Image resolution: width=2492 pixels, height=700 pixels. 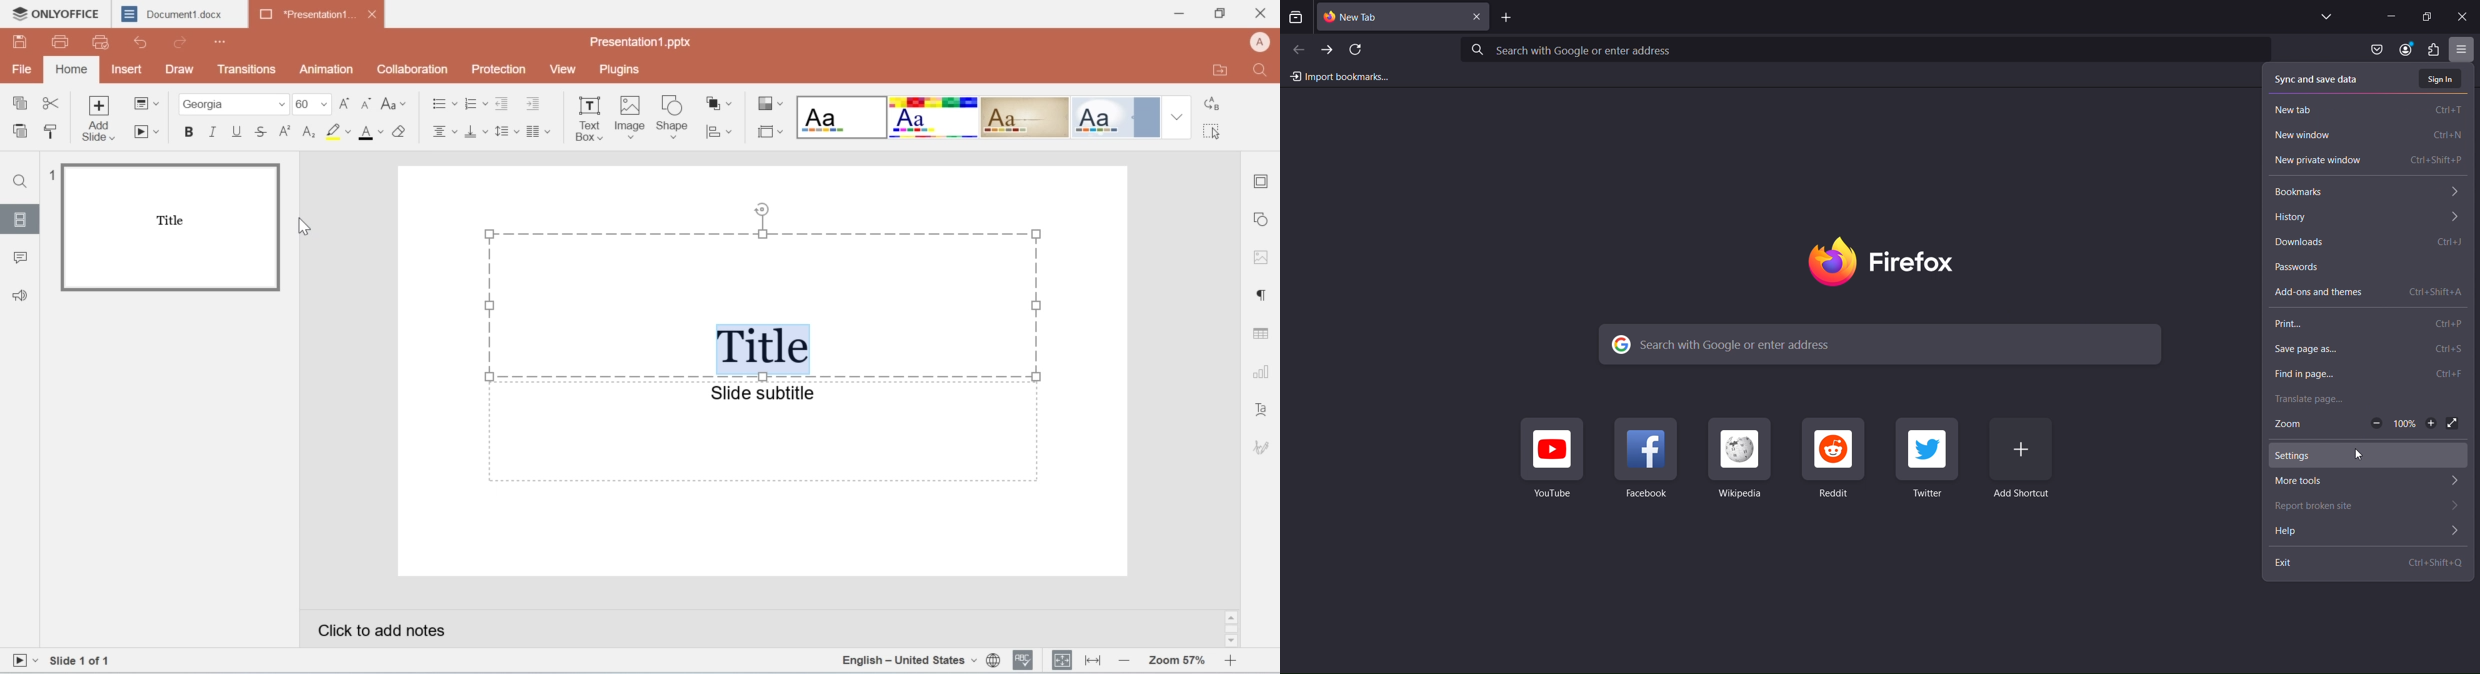 I want to click on Maximize, so click(x=2430, y=16).